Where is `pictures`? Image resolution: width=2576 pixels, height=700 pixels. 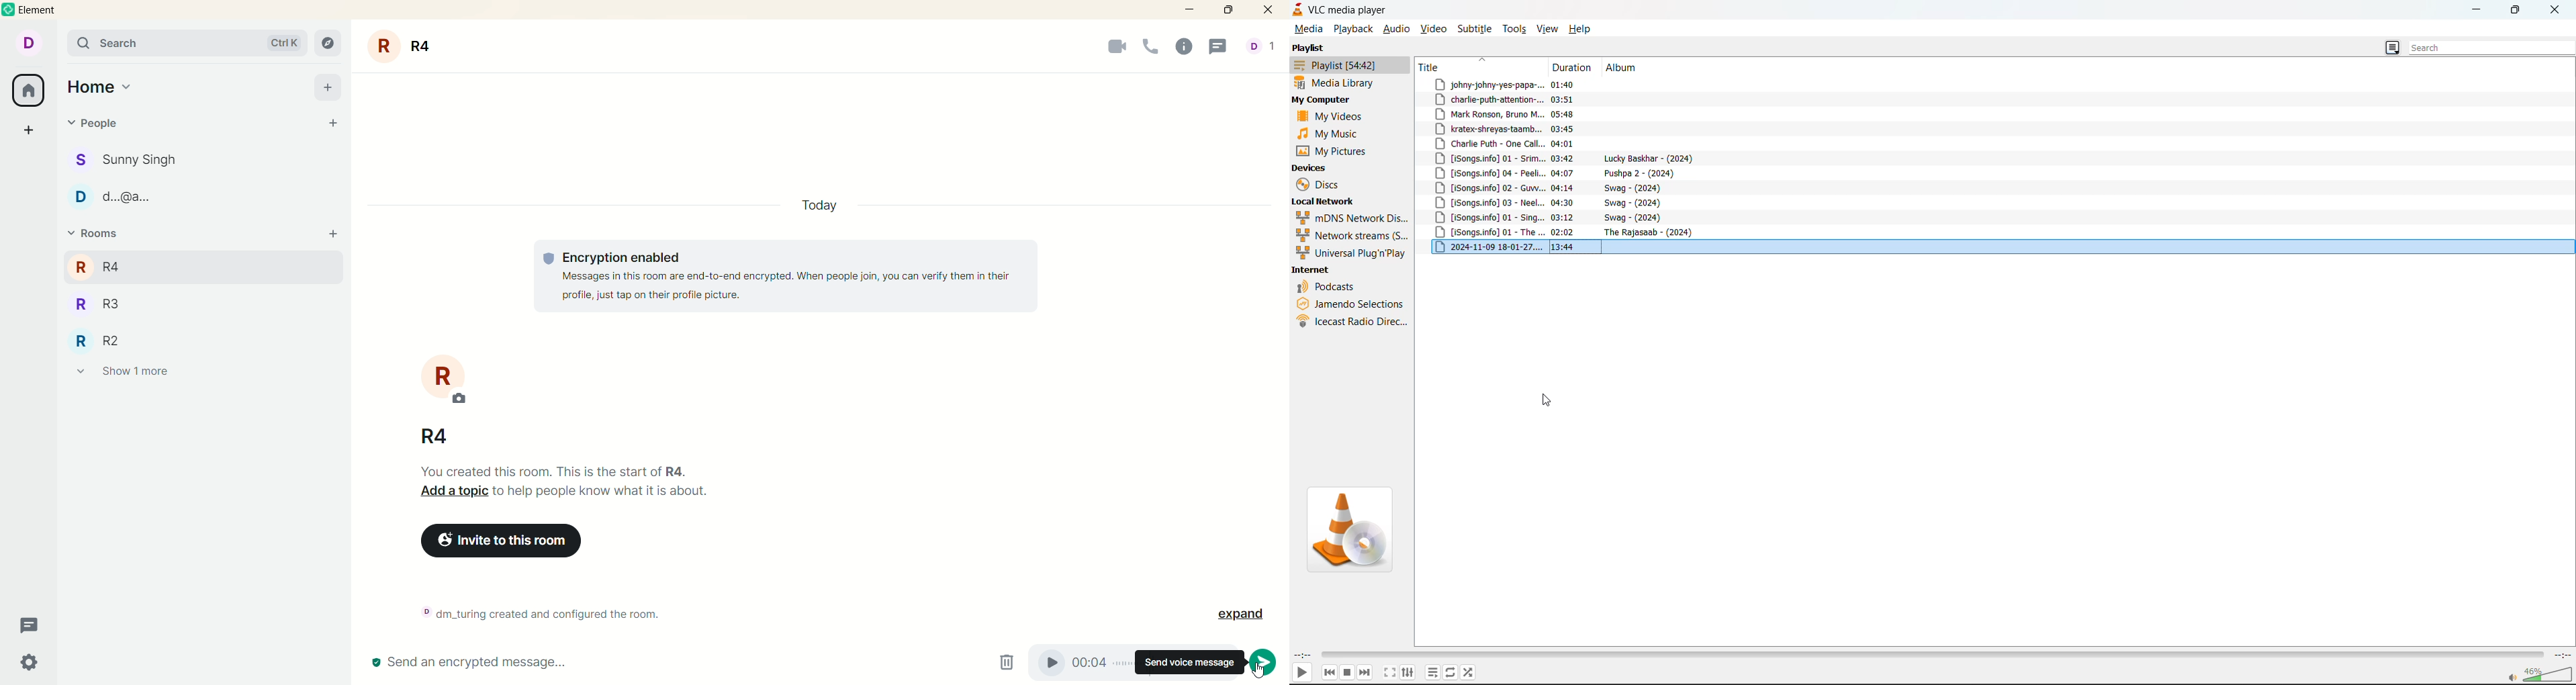
pictures is located at coordinates (1338, 149).